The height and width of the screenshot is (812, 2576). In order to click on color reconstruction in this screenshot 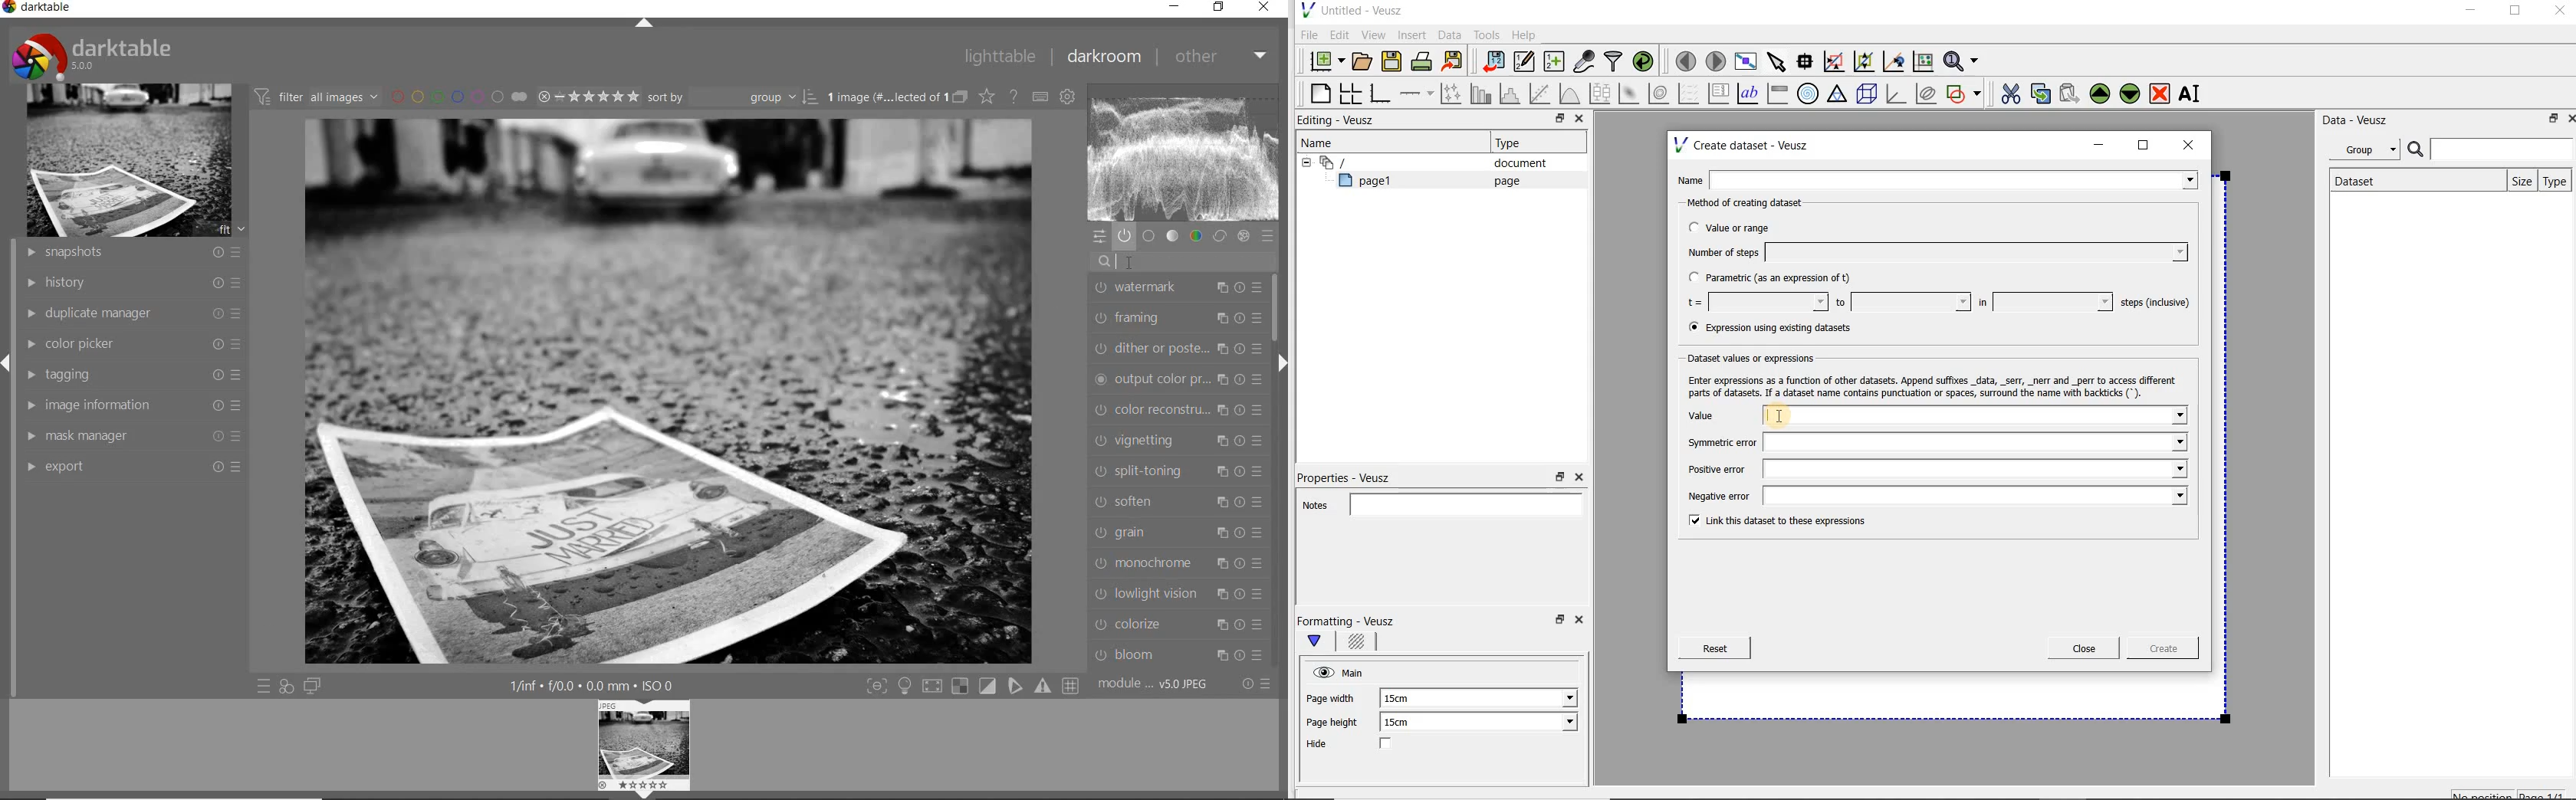, I will do `click(1178, 411)`.